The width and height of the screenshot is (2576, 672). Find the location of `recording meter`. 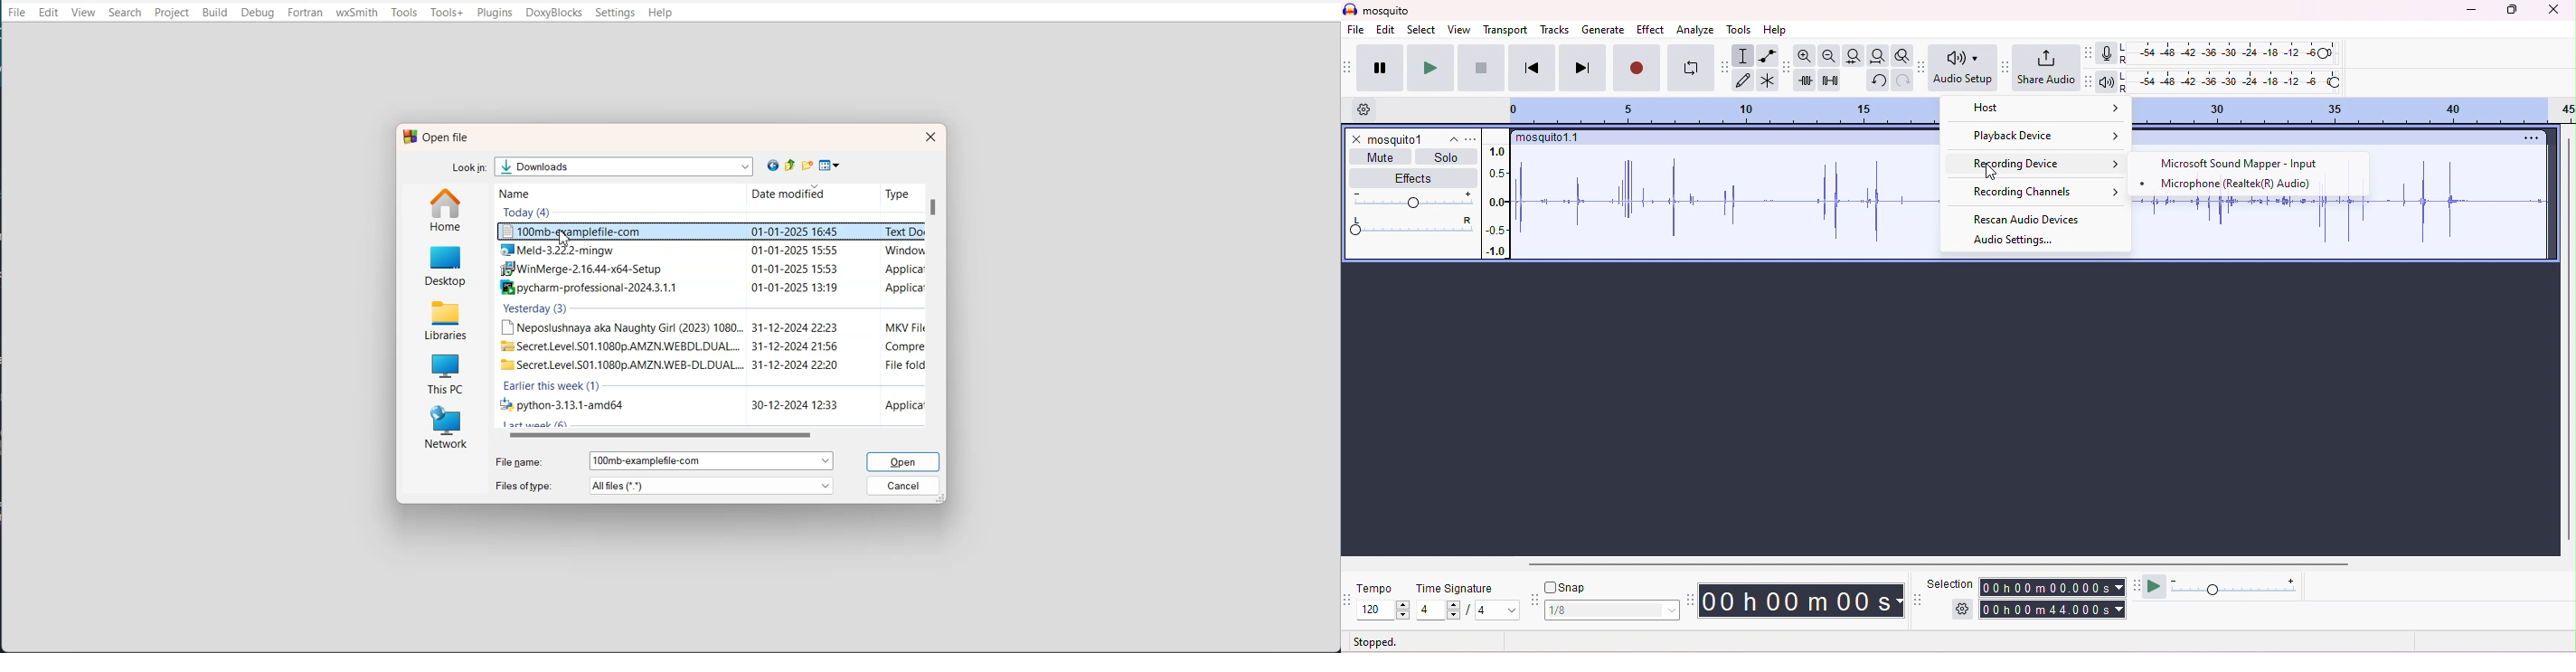

recording meter is located at coordinates (2106, 54).